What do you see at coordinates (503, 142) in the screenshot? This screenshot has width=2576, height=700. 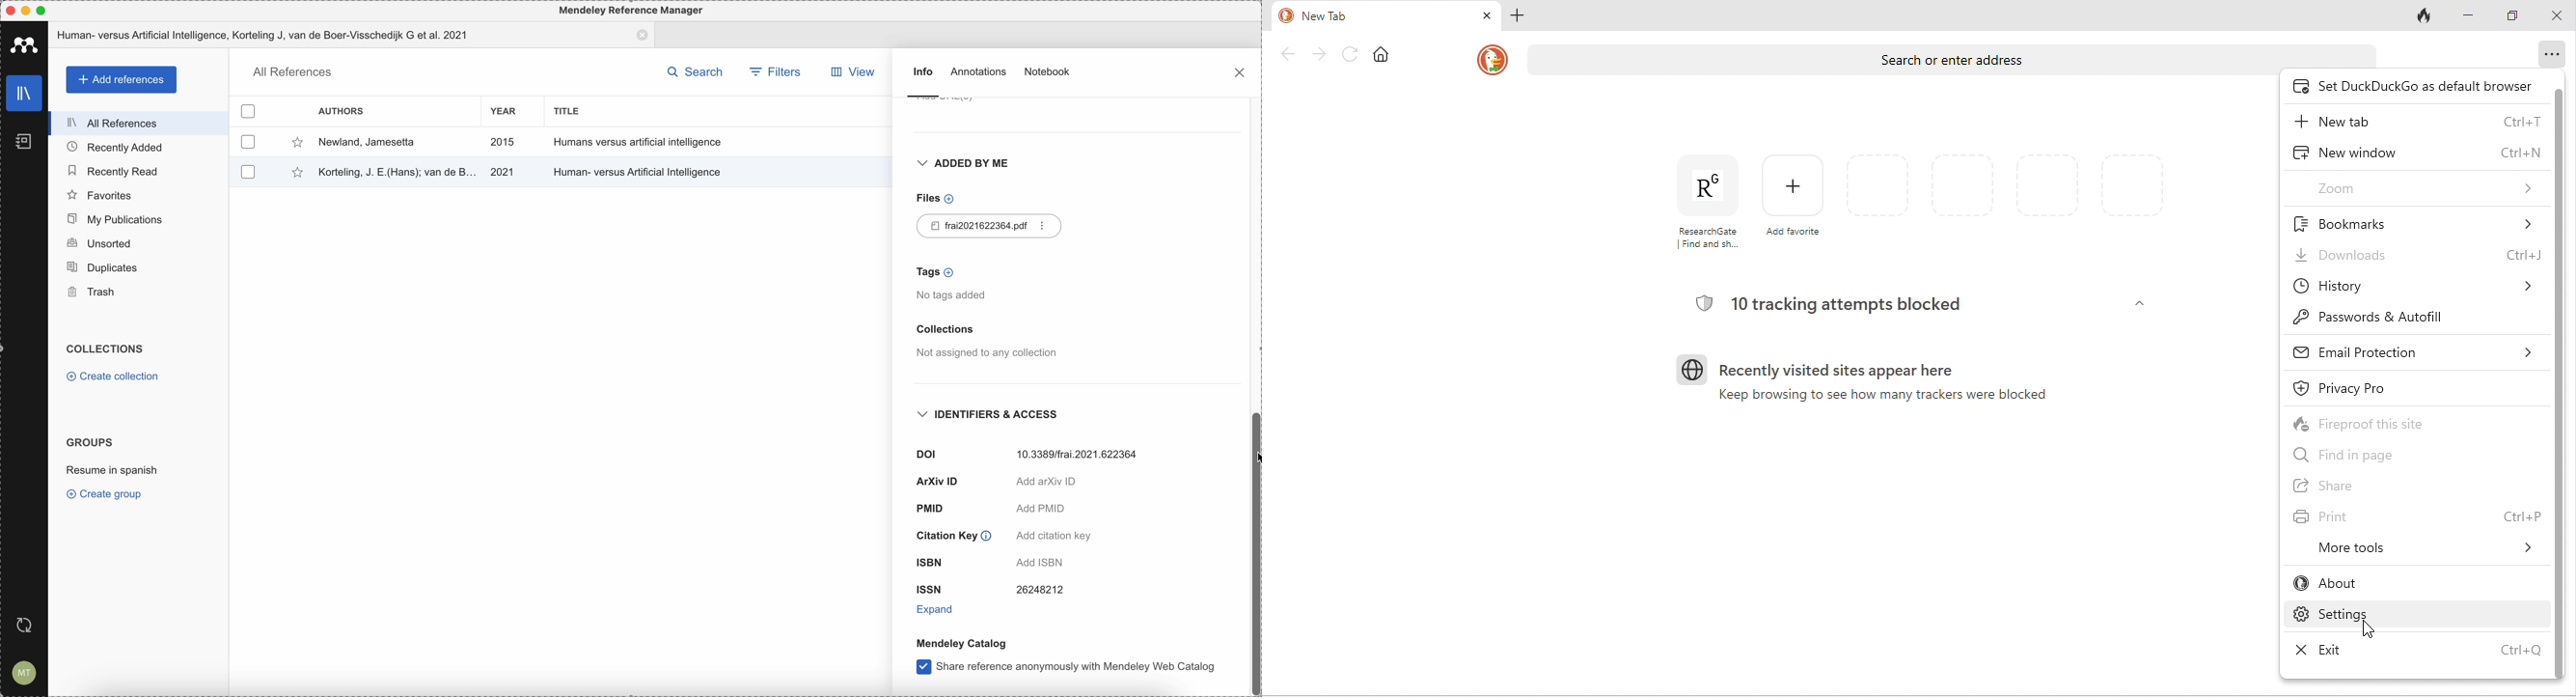 I see `2015` at bounding box center [503, 142].